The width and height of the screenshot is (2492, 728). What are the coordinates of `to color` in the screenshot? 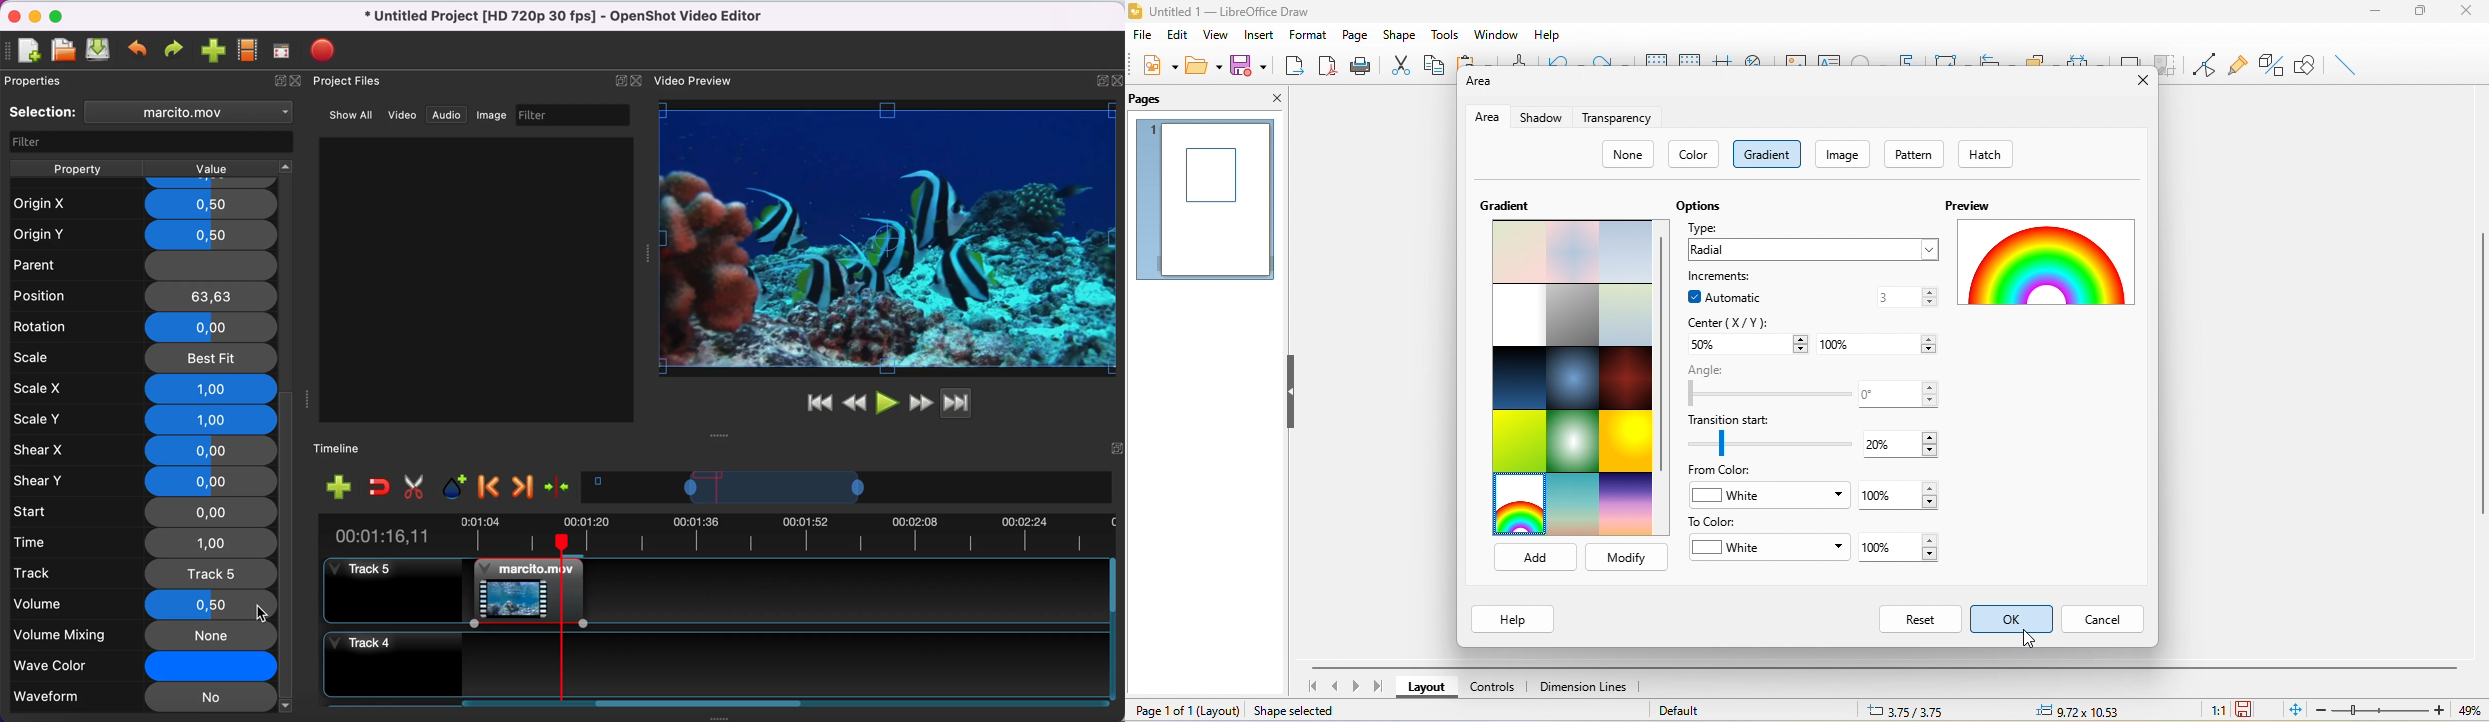 It's located at (1716, 522).